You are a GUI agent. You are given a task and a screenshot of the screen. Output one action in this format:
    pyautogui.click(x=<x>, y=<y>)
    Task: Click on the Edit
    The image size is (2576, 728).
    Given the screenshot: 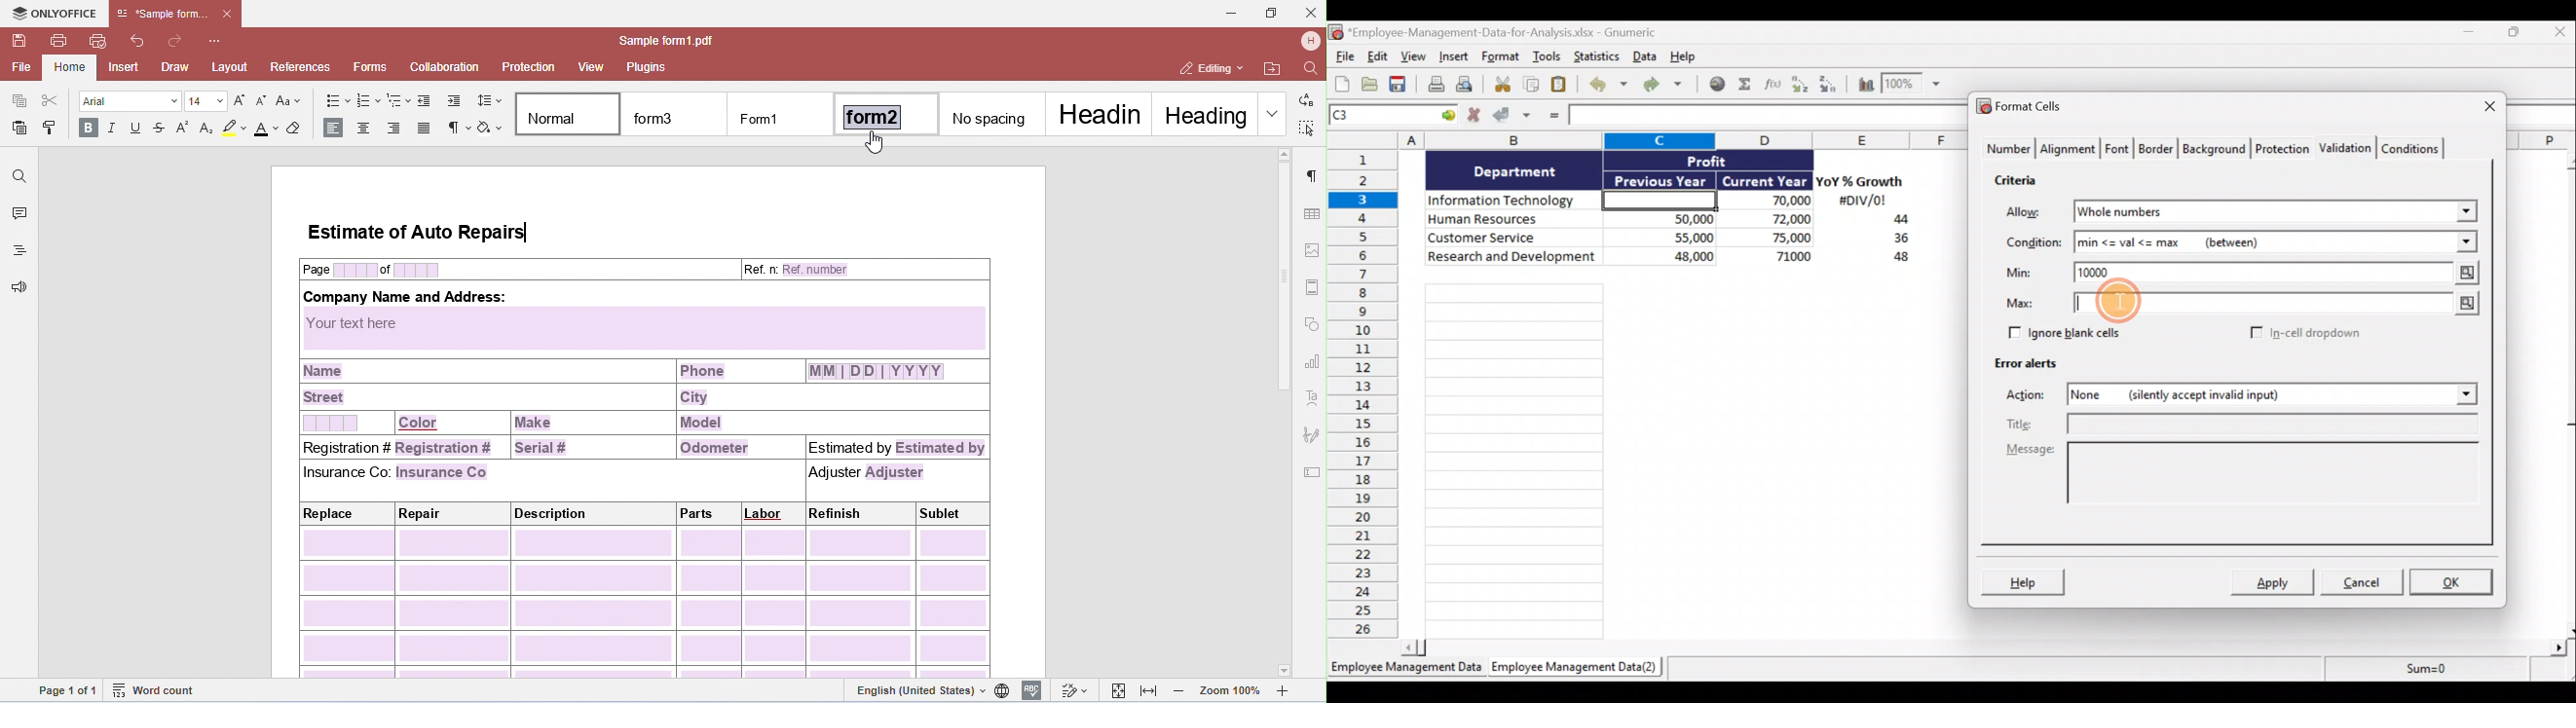 What is the action you would take?
    pyautogui.click(x=1377, y=57)
    